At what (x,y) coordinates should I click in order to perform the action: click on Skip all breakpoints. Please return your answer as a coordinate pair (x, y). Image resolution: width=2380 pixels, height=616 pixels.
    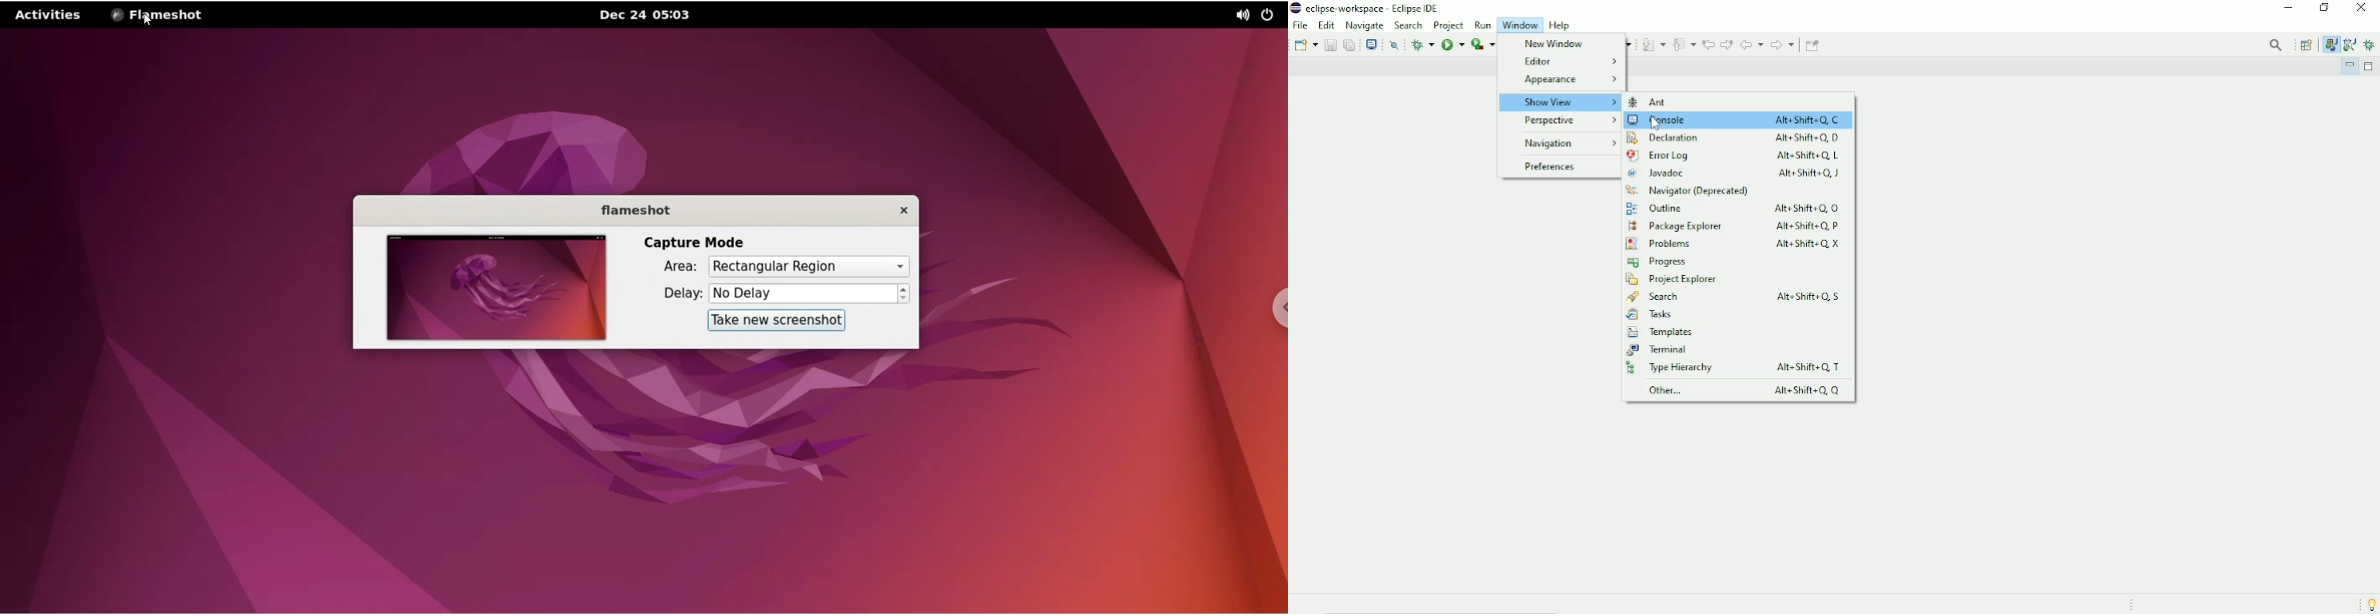
    Looking at the image, I should click on (1396, 45).